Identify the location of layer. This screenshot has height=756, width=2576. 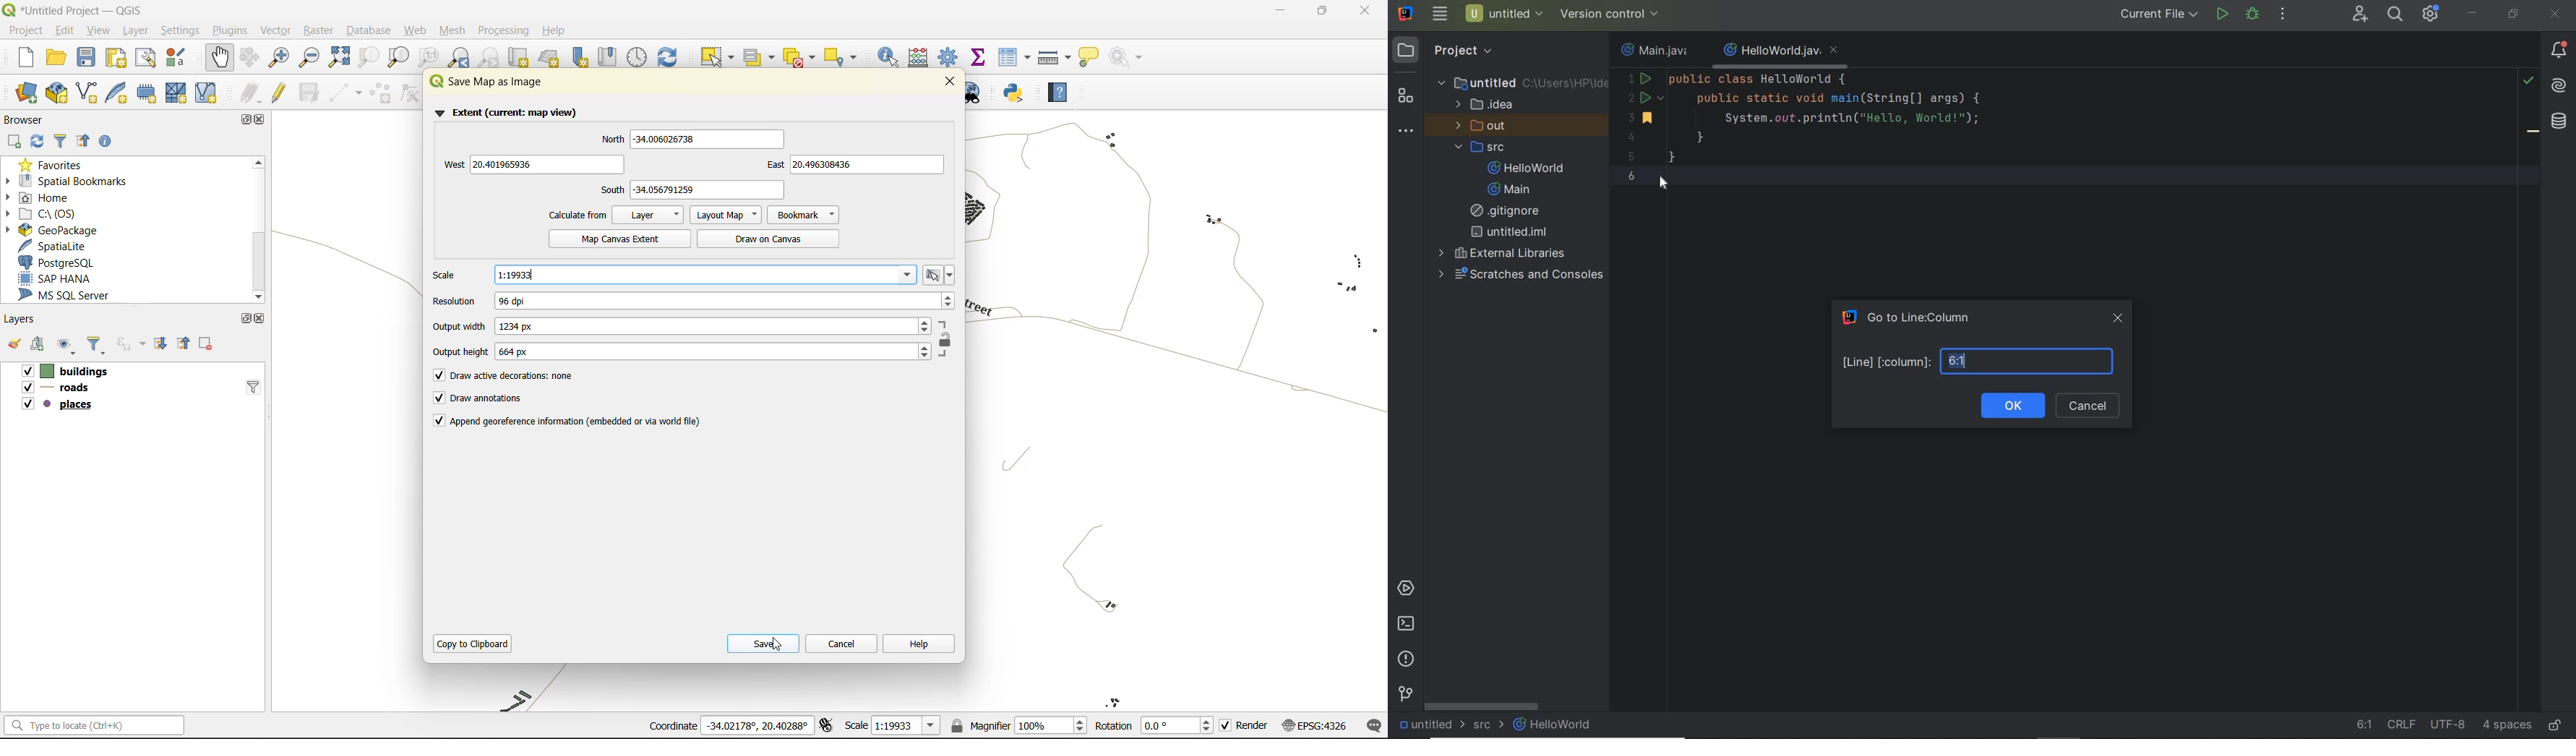
(649, 215).